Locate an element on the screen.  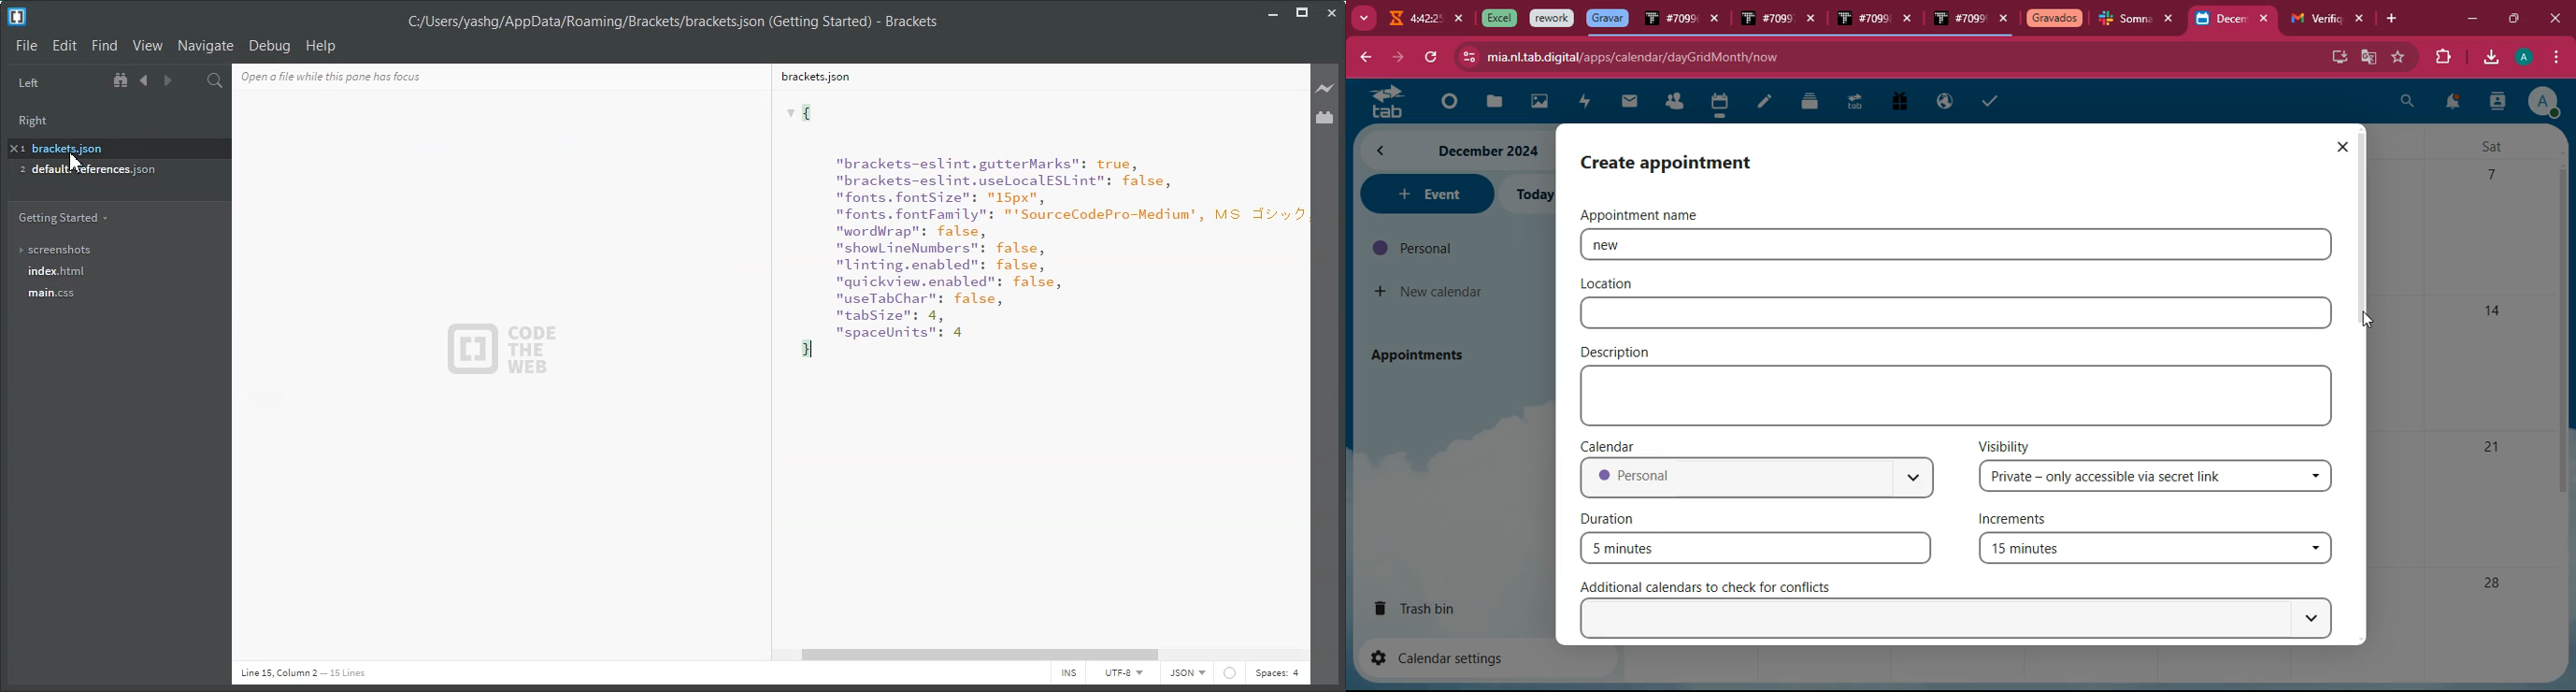
location is located at coordinates (1609, 284).